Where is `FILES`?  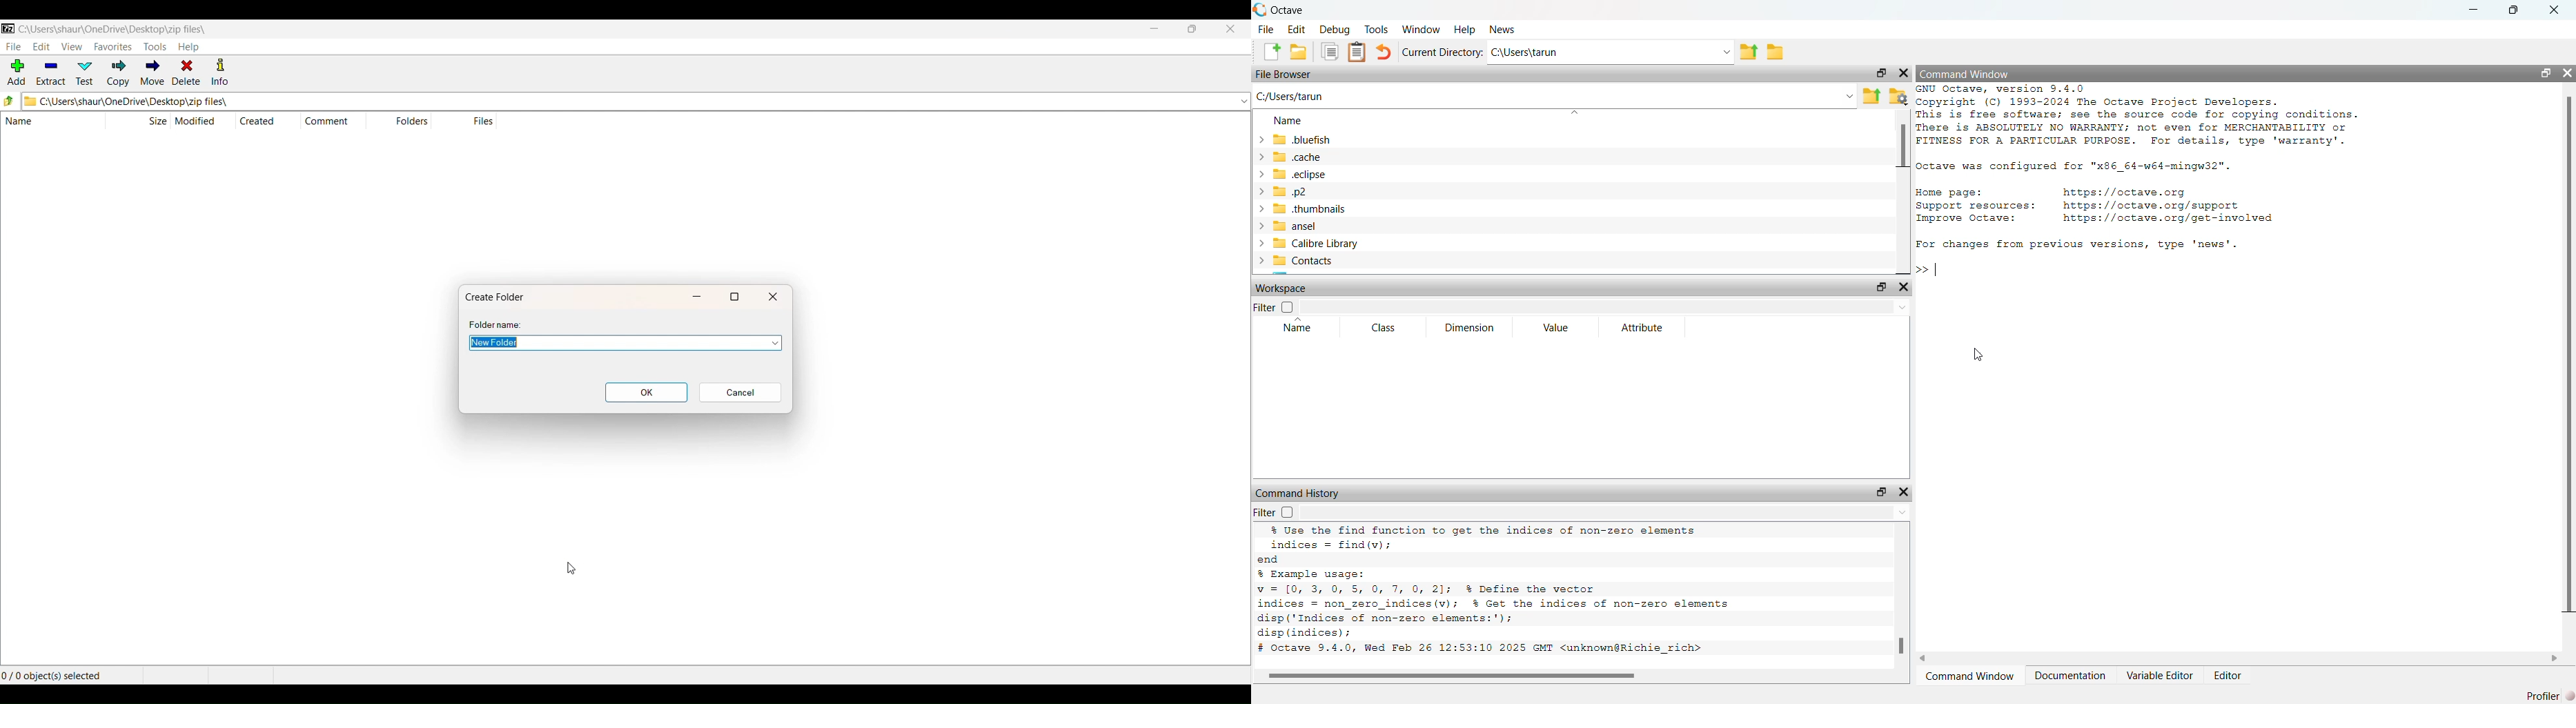
FILES is located at coordinates (482, 121).